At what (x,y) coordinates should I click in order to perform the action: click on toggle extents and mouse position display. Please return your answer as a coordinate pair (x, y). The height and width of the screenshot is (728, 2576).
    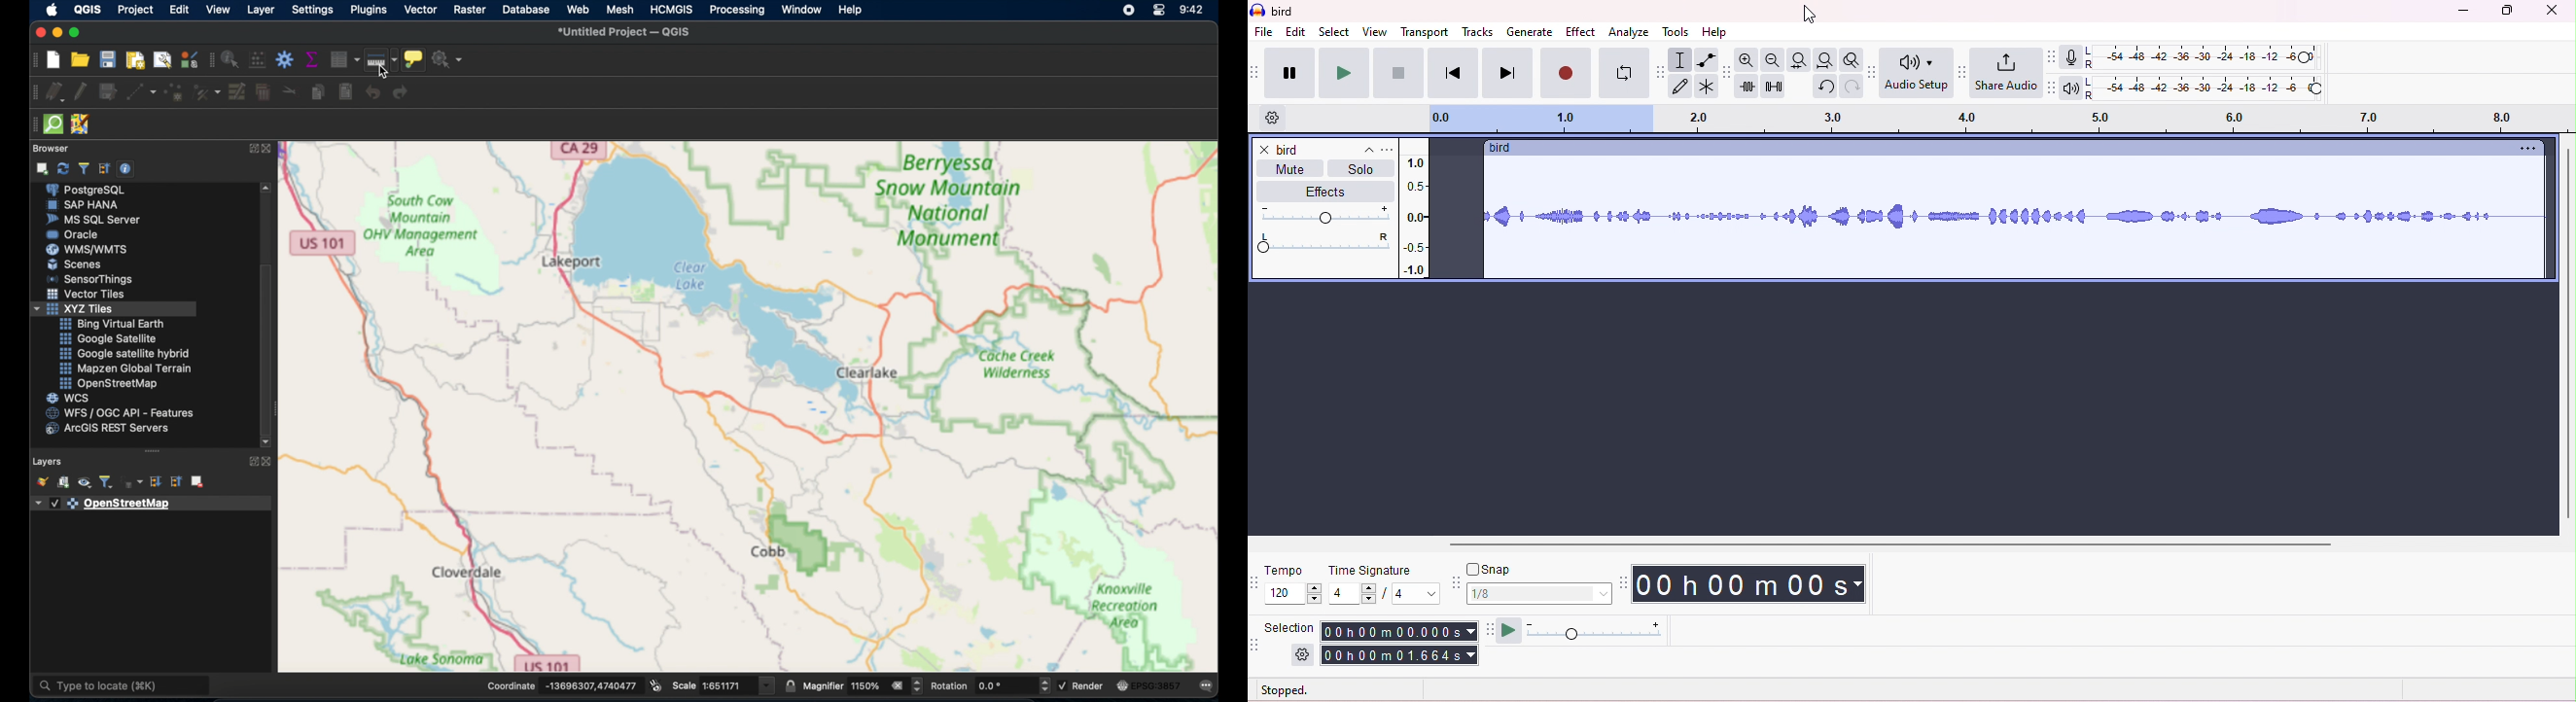
    Looking at the image, I should click on (656, 684).